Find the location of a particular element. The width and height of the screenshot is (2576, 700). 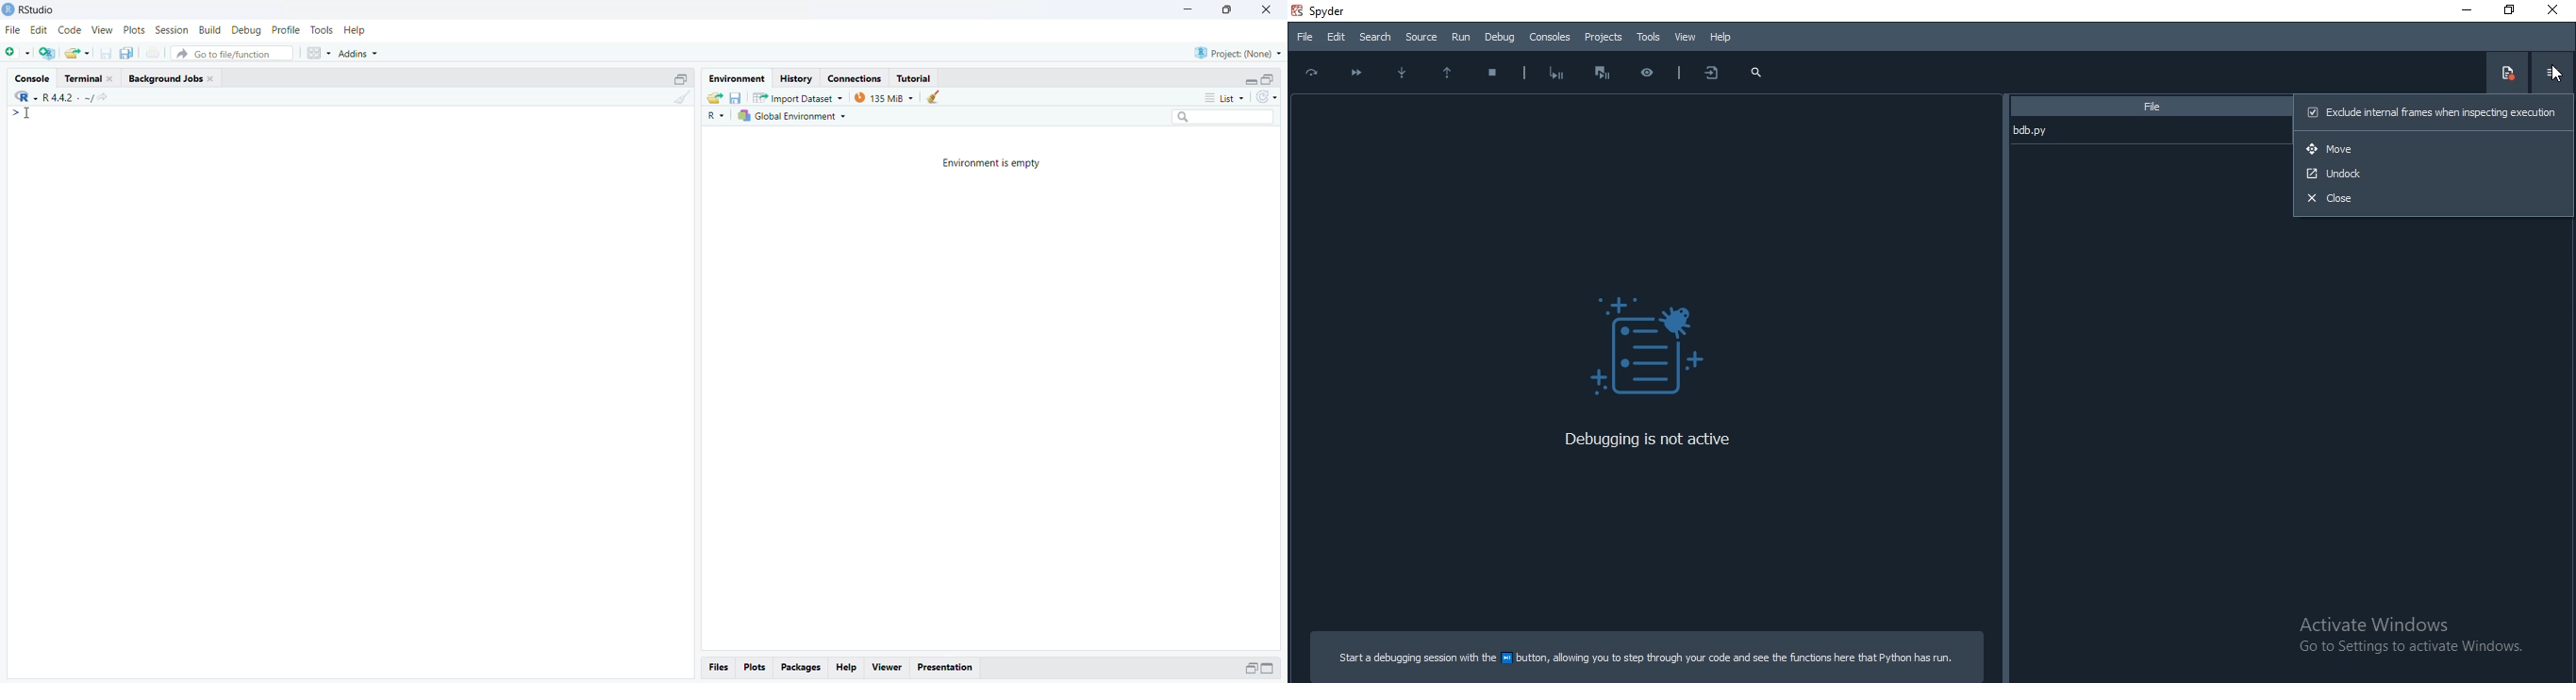

Step into function or method is located at coordinates (1401, 73).